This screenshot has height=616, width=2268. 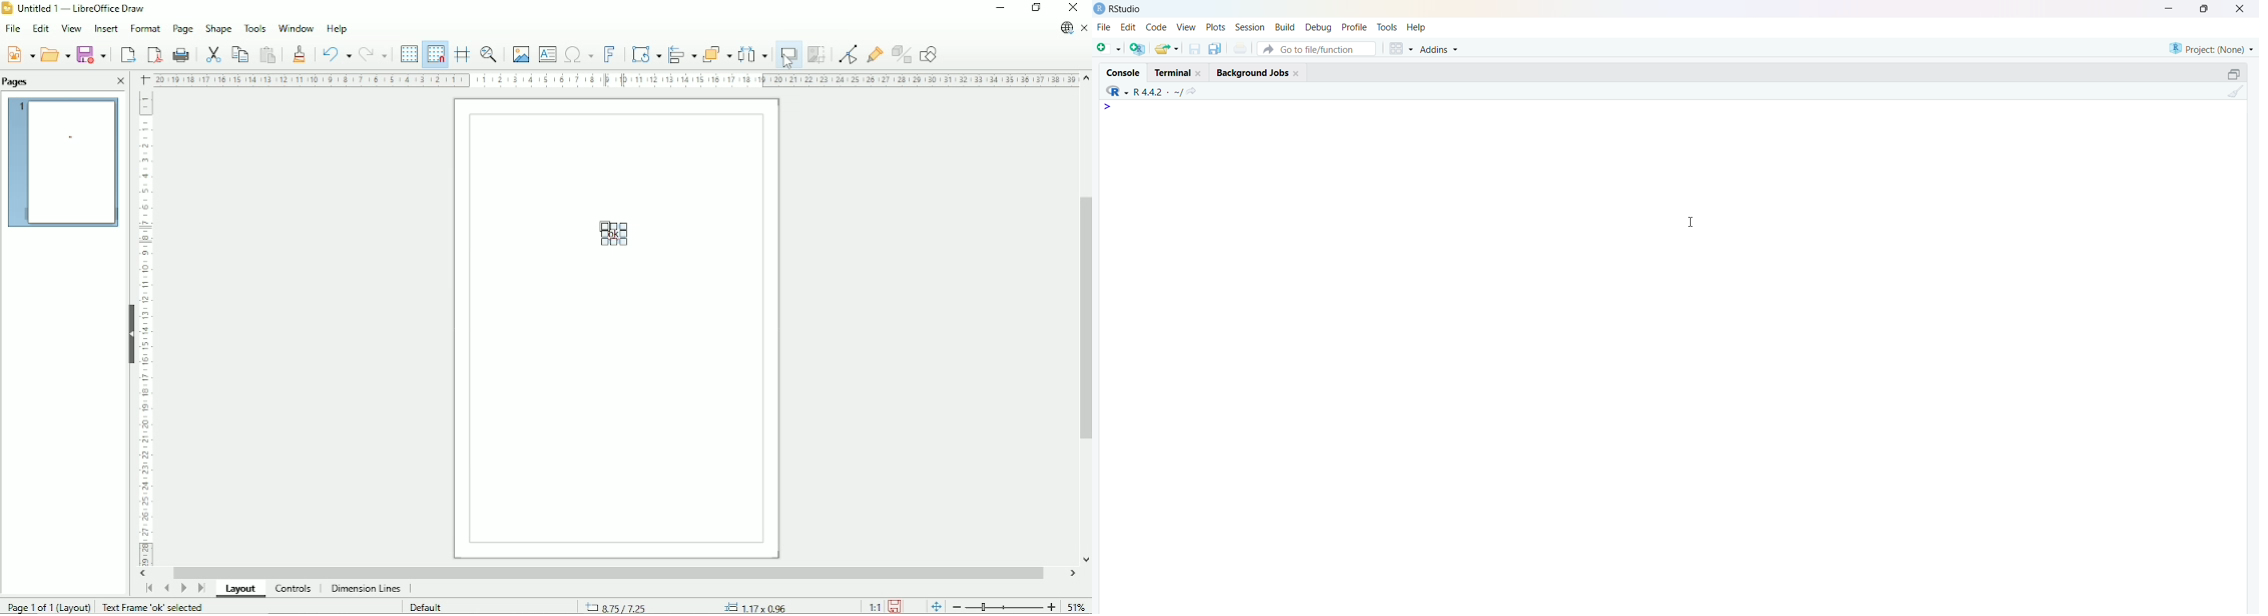 I want to click on Horizontal scroll button, so click(x=1071, y=573).